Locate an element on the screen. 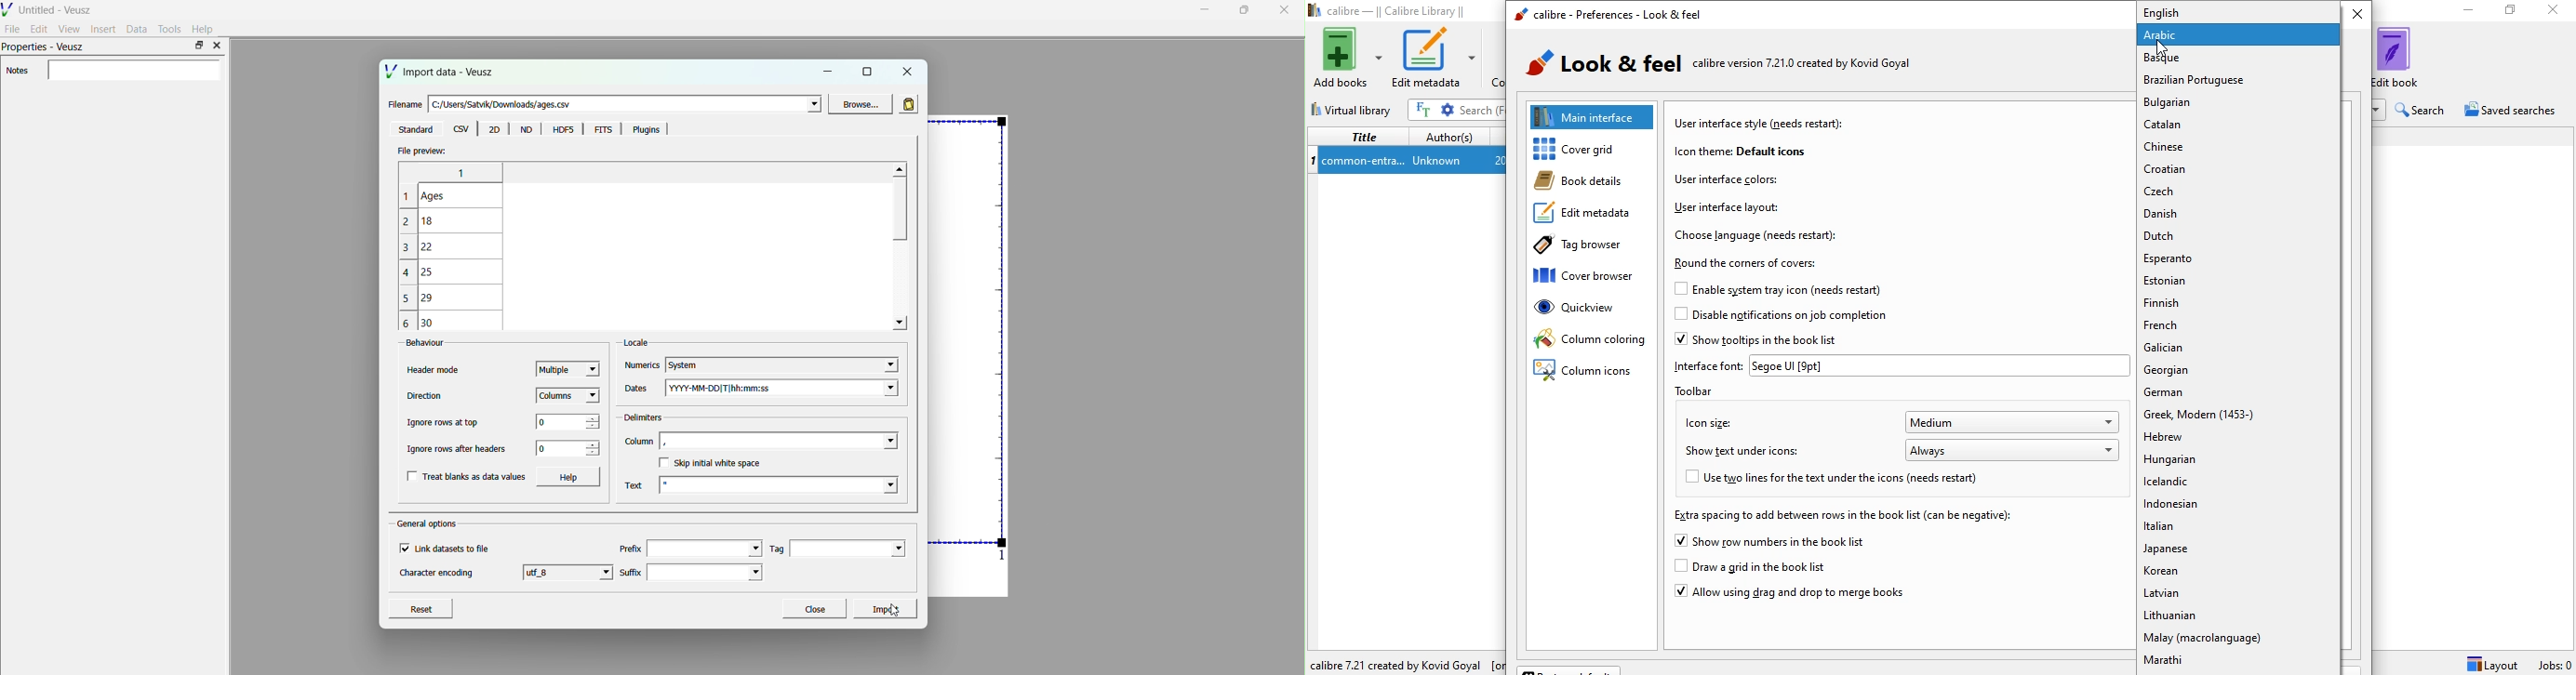 The image size is (2576, 700). bulgarian is located at coordinates (2237, 102).